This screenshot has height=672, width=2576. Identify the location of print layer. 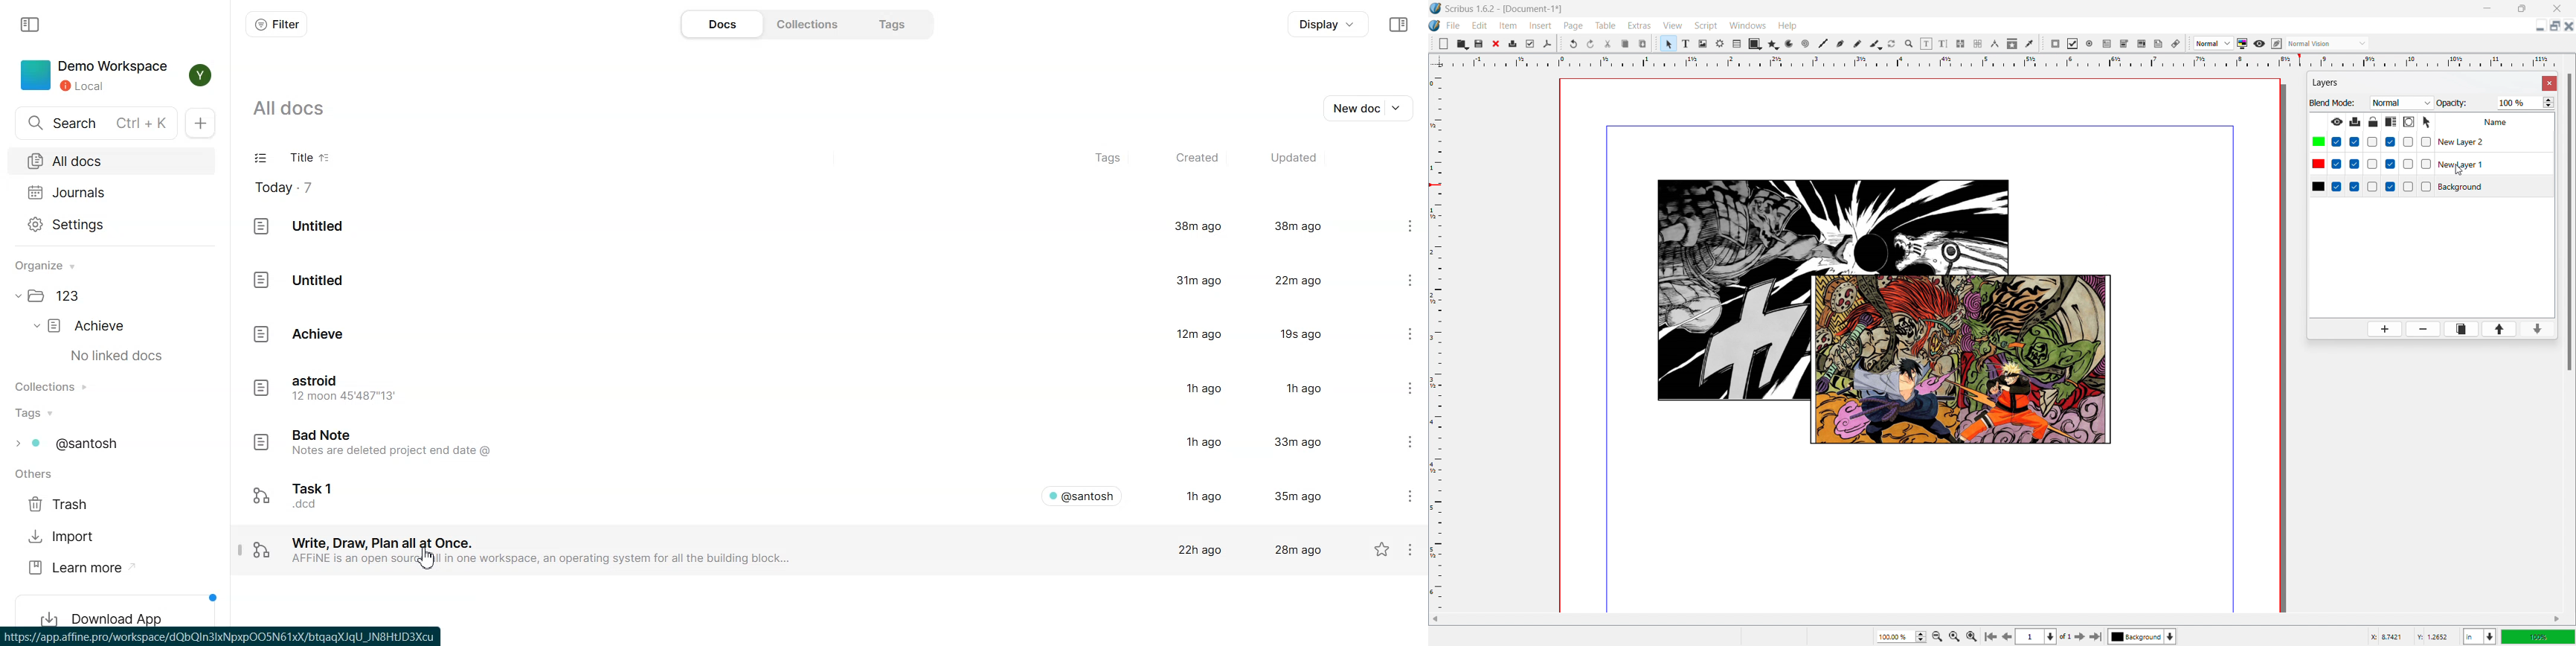
(2355, 122).